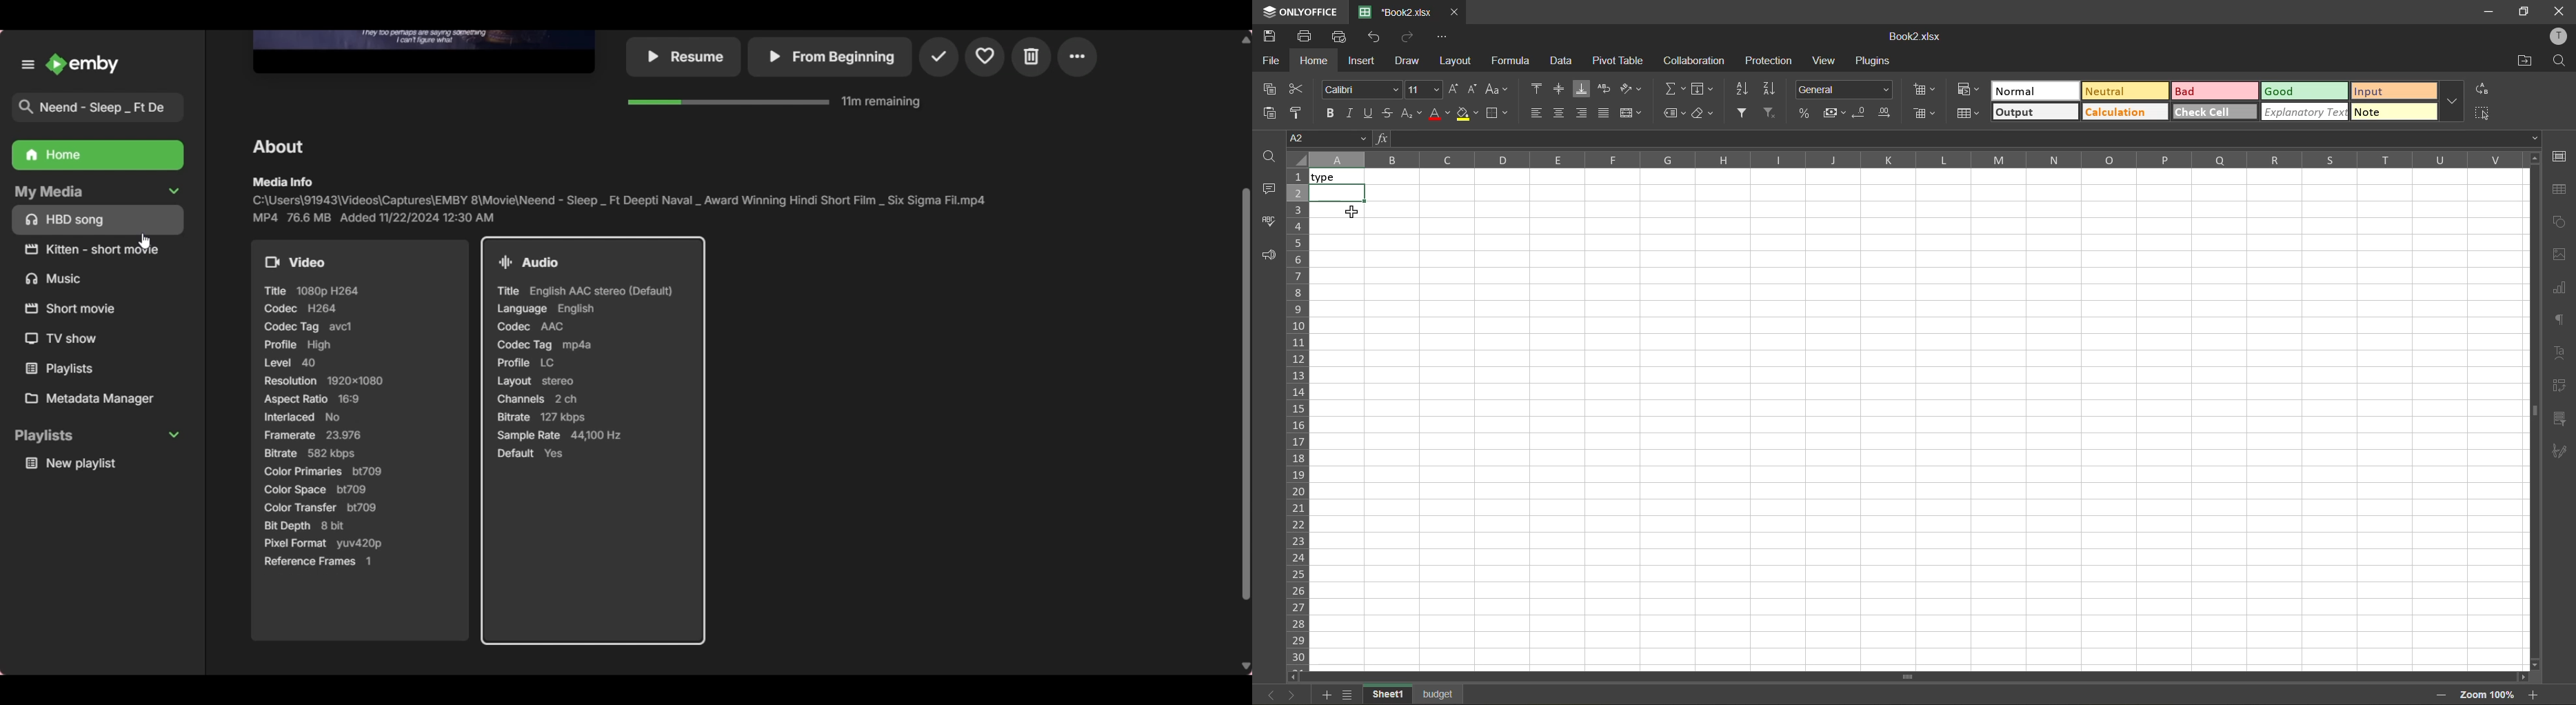 This screenshot has width=2576, height=728. Describe the element at coordinates (2560, 223) in the screenshot. I see `shapes` at that location.